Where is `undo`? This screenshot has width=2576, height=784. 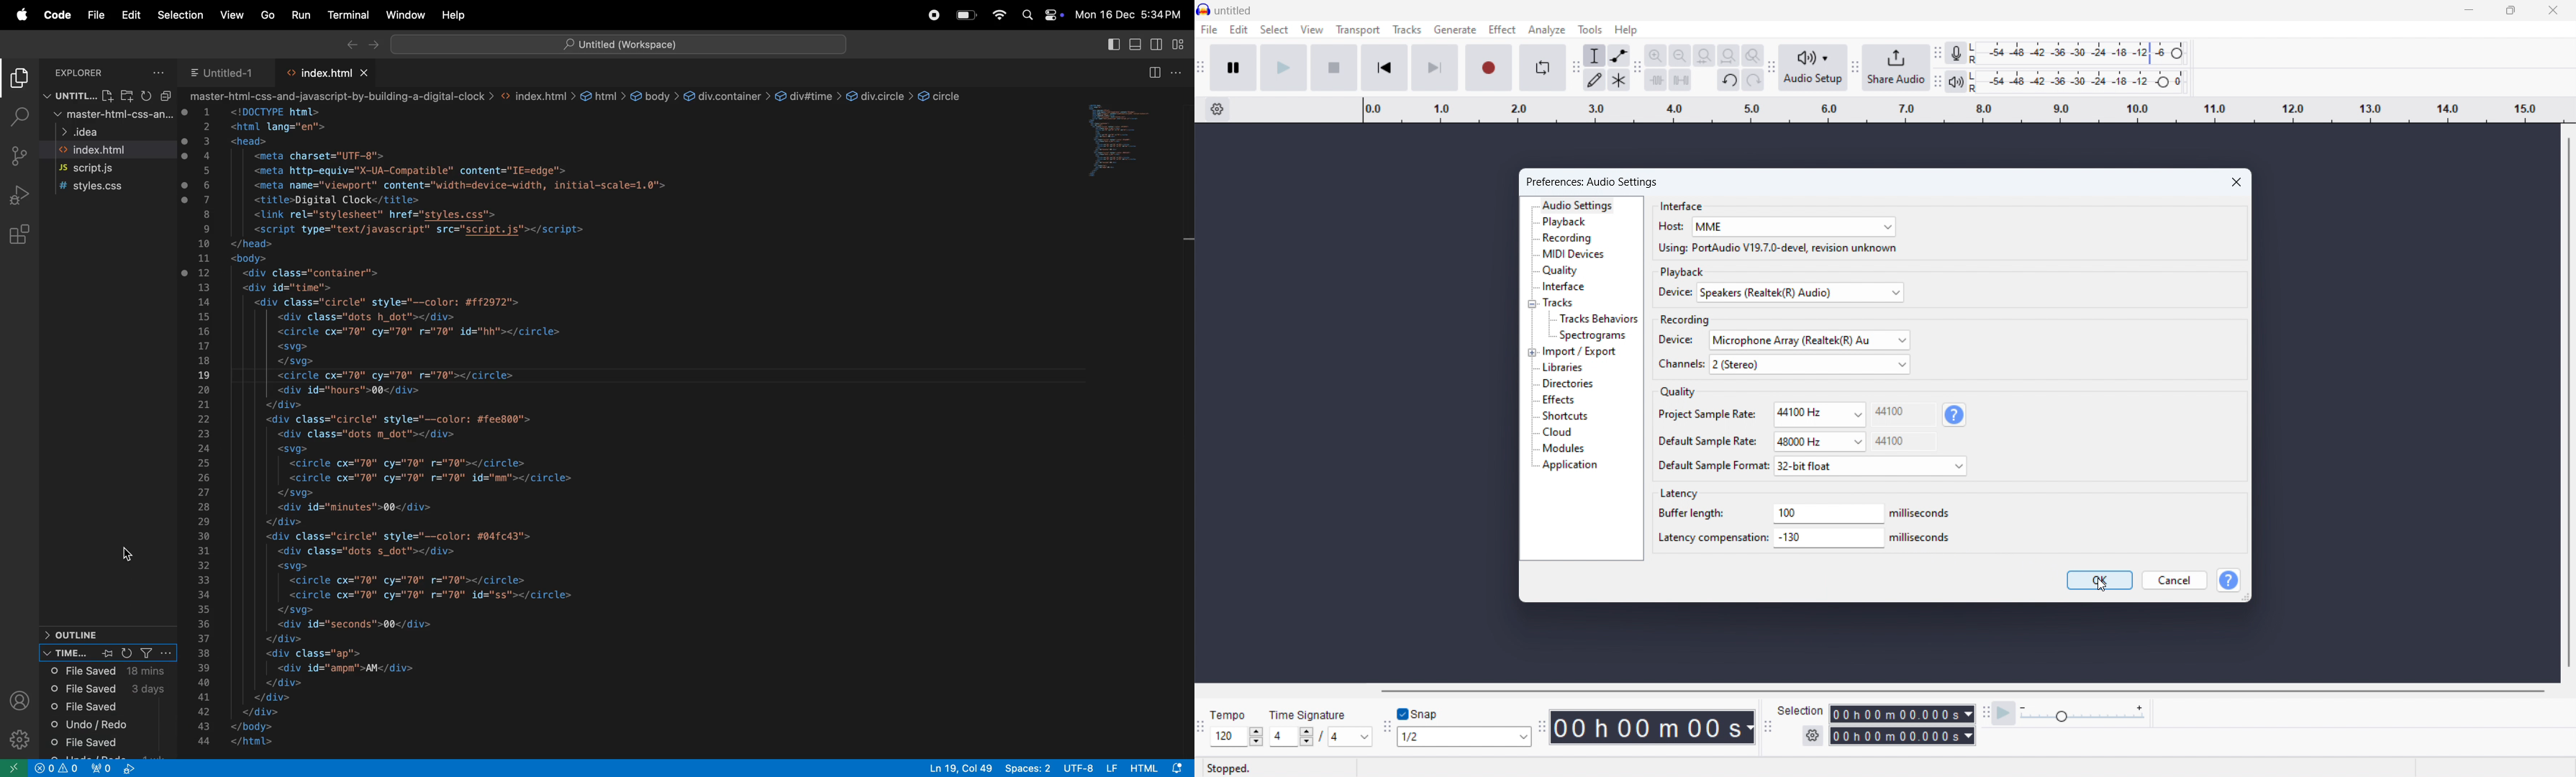 undo is located at coordinates (1729, 81).